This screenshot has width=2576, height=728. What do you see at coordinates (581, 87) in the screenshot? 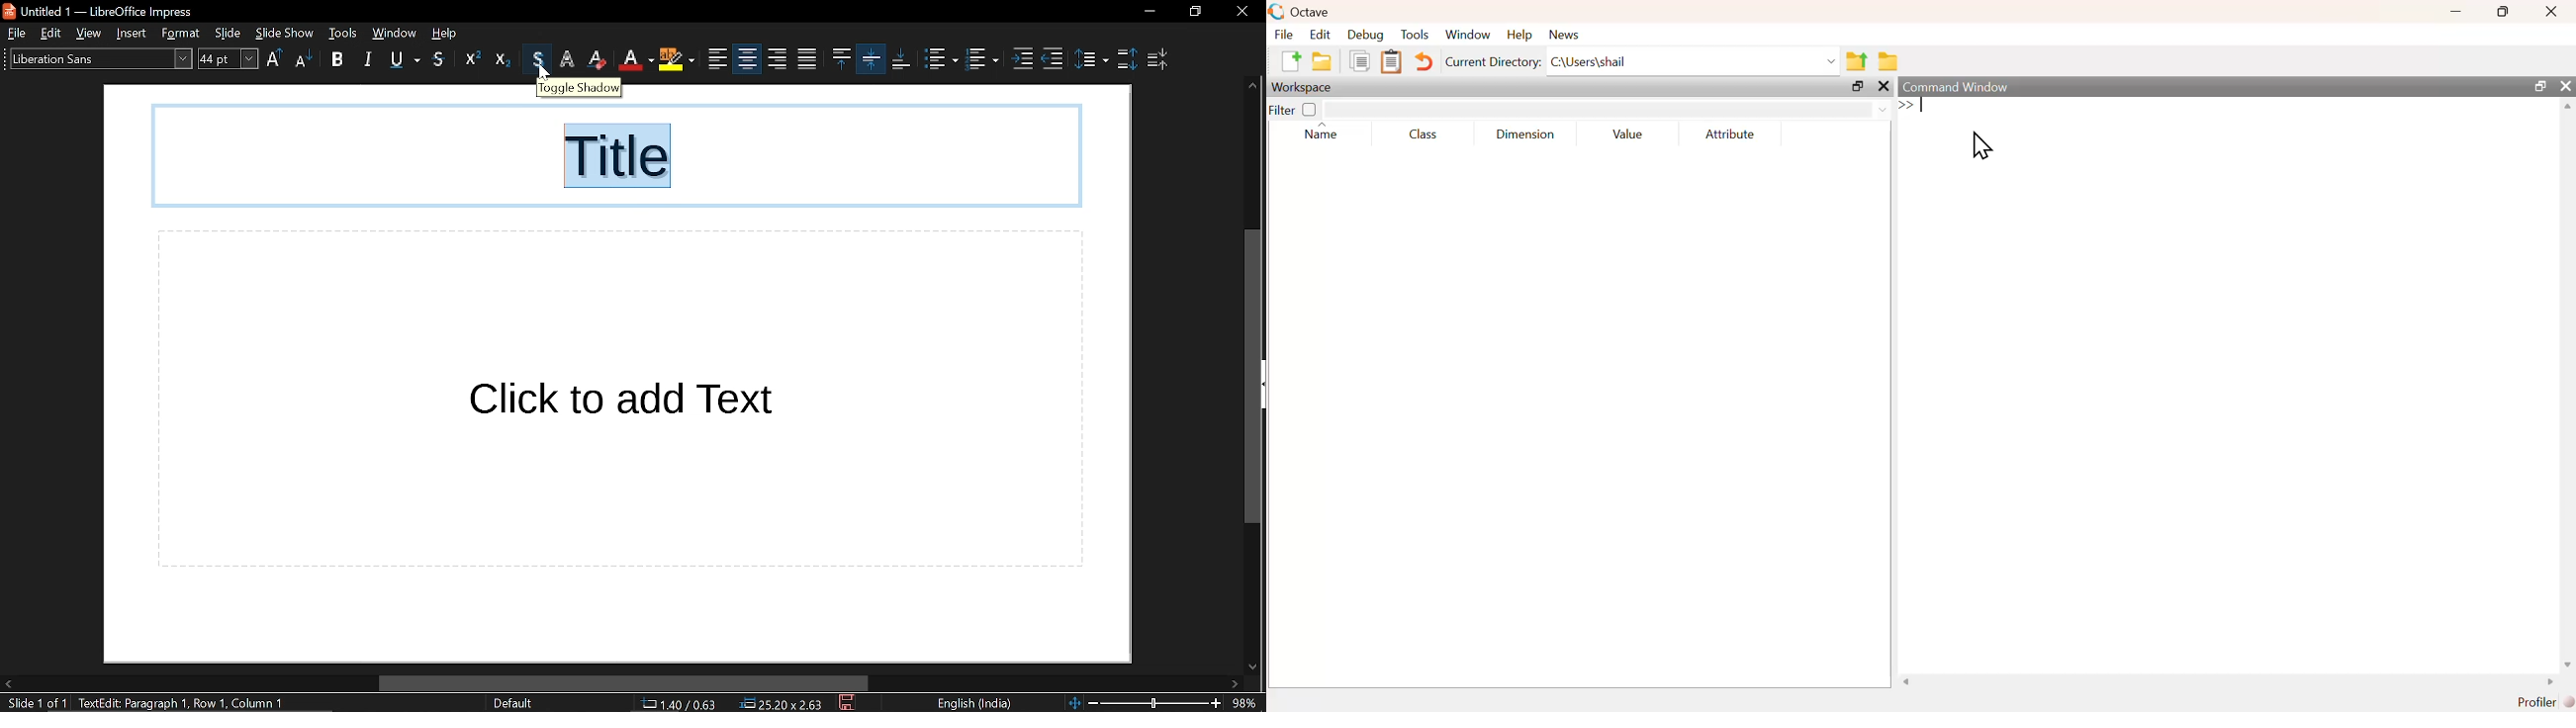
I see `toggle shadow` at bounding box center [581, 87].